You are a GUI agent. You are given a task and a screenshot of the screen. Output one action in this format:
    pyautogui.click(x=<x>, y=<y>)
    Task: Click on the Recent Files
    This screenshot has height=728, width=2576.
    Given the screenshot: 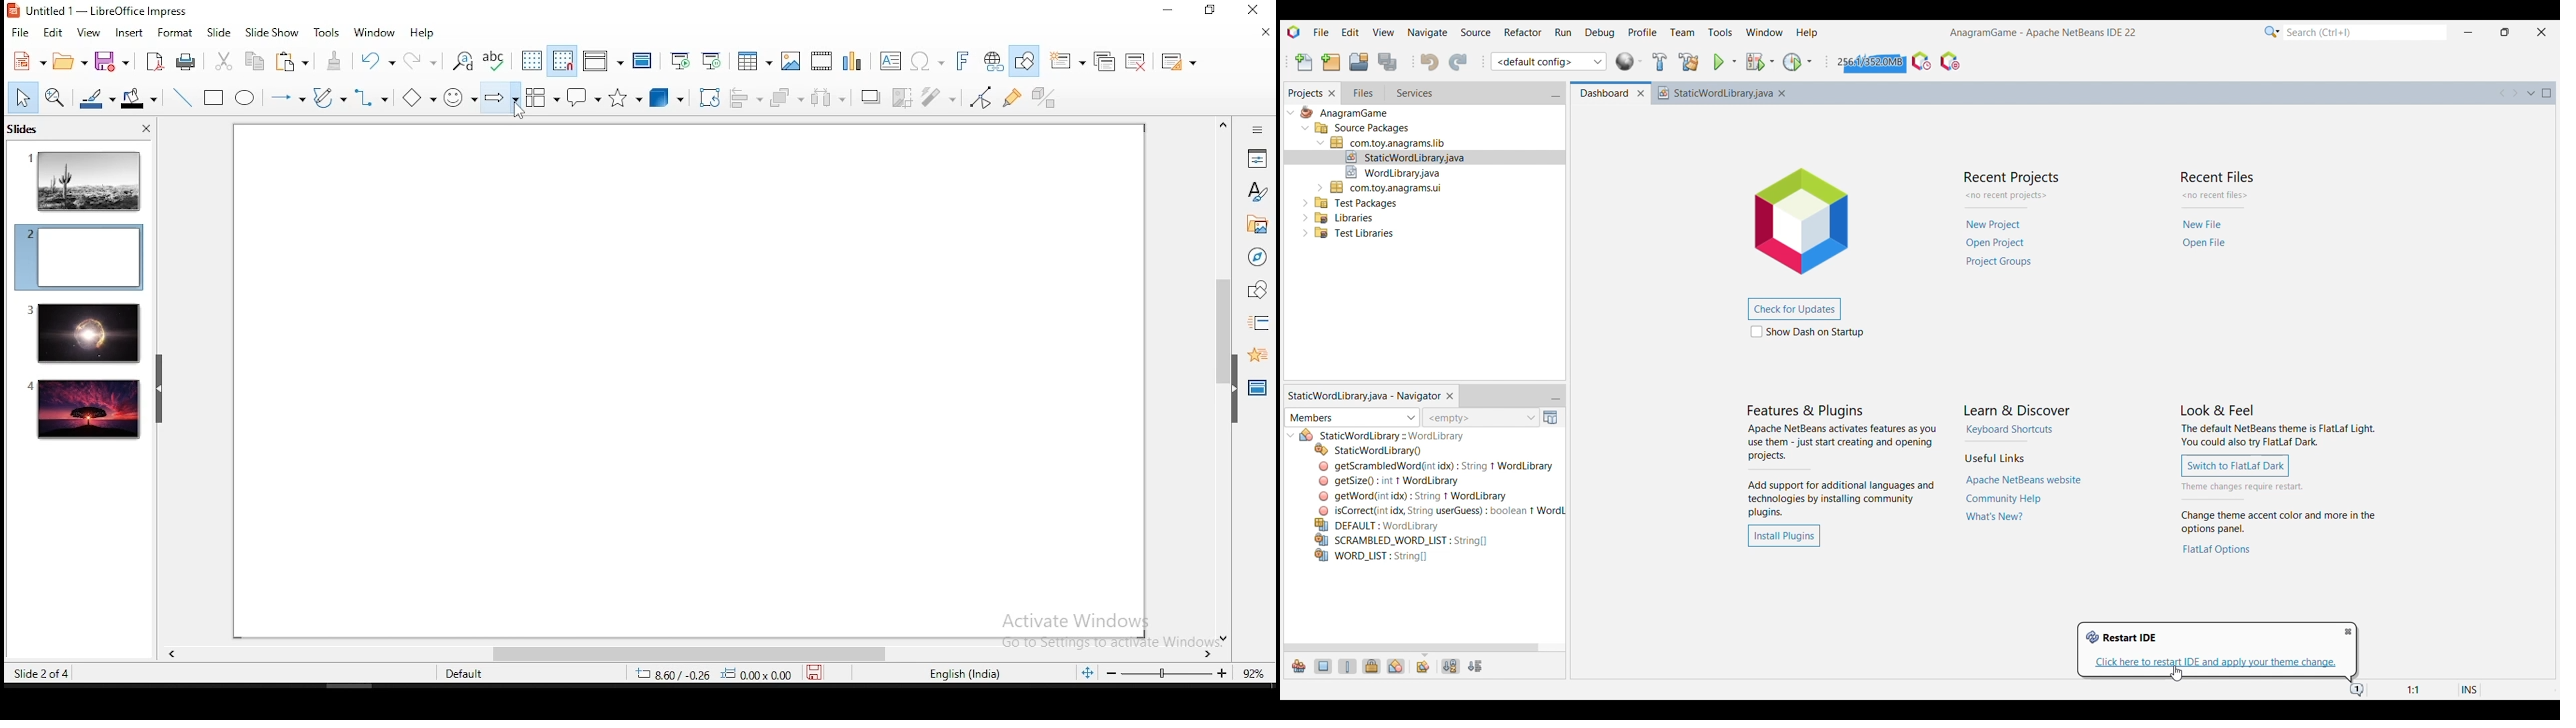 What is the action you would take?
    pyautogui.click(x=2219, y=175)
    